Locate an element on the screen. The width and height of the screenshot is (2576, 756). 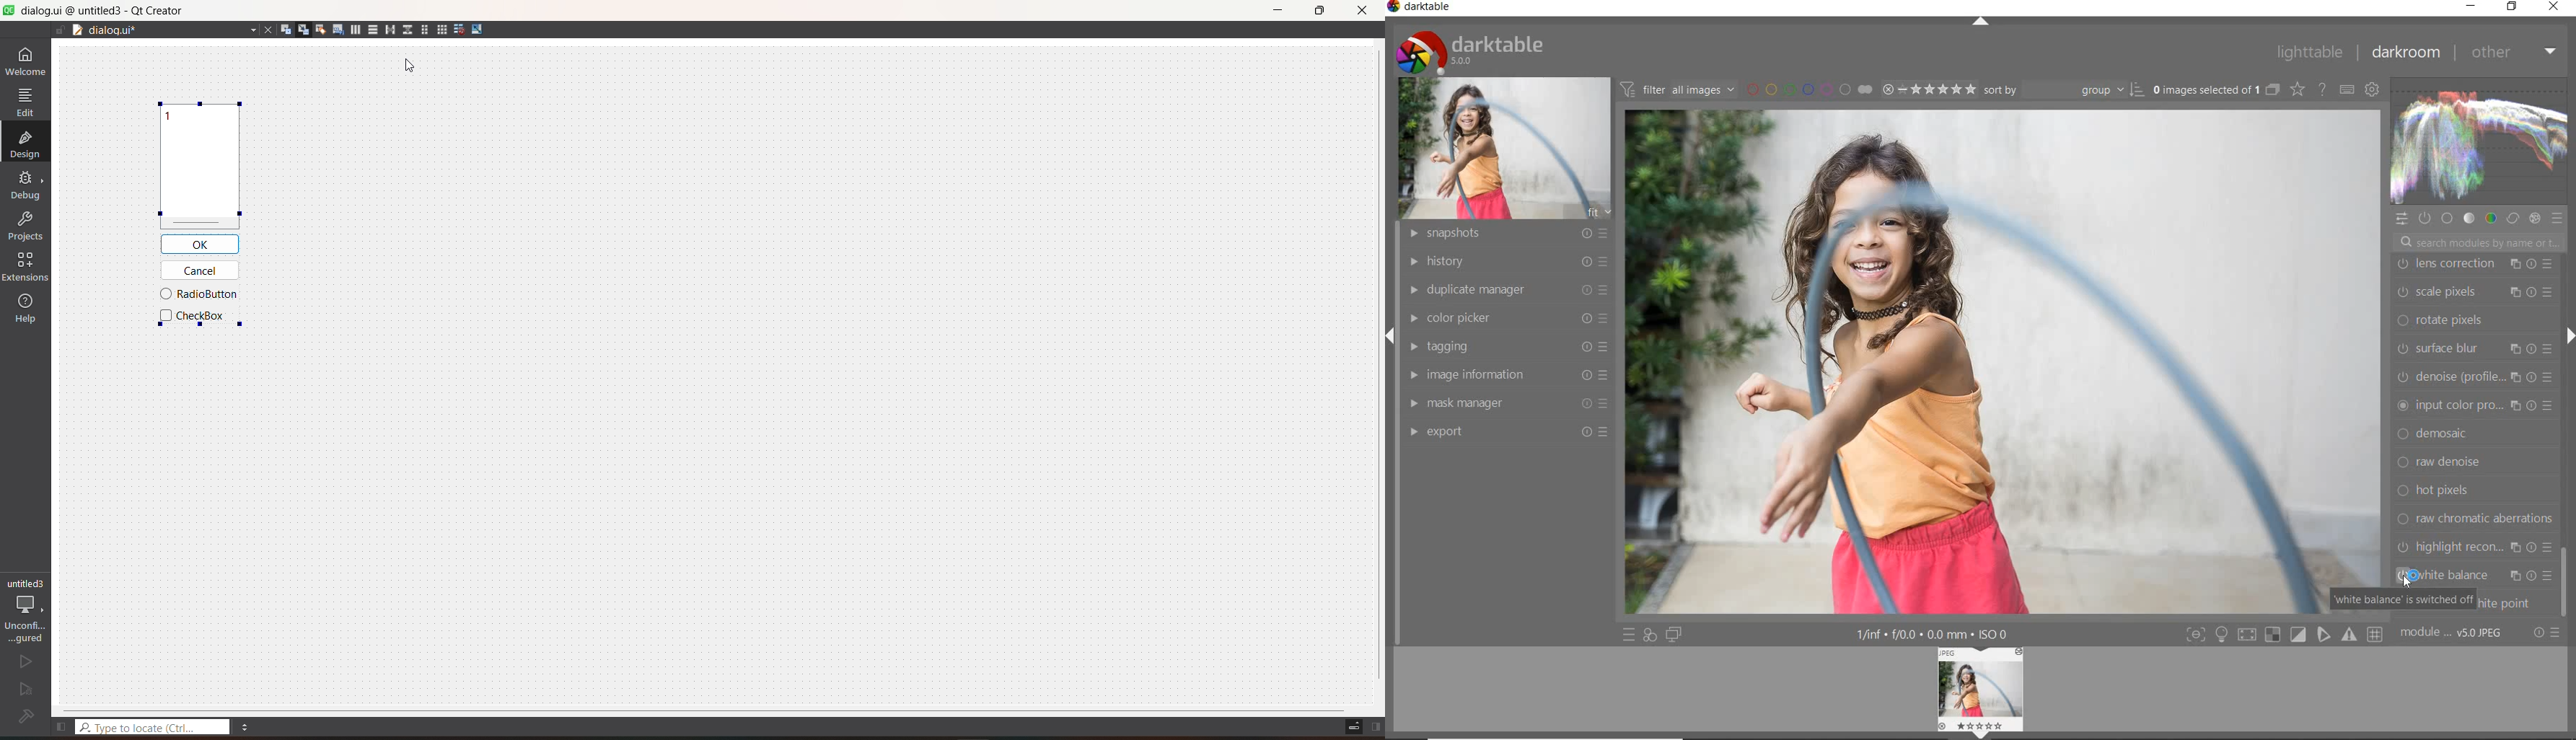
expand/collapse is located at coordinates (2565, 339).